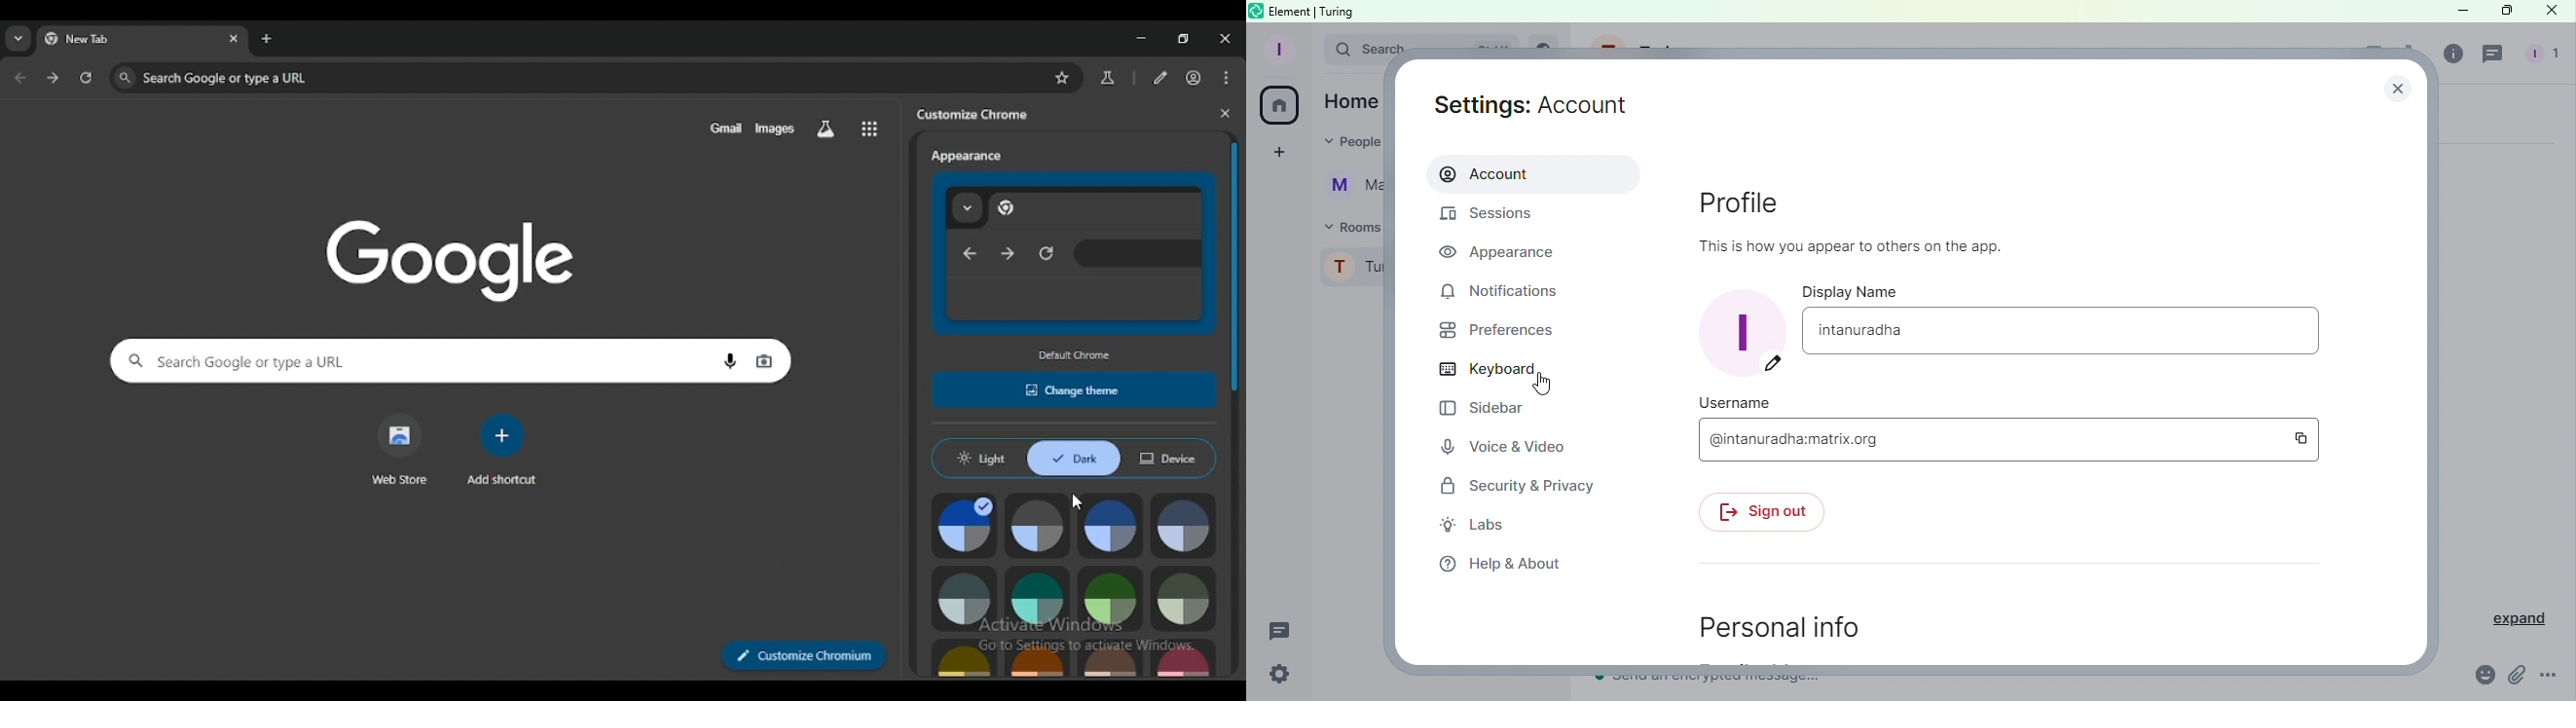 The width and height of the screenshot is (2576, 728). I want to click on Security and privacy, so click(1511, 485).